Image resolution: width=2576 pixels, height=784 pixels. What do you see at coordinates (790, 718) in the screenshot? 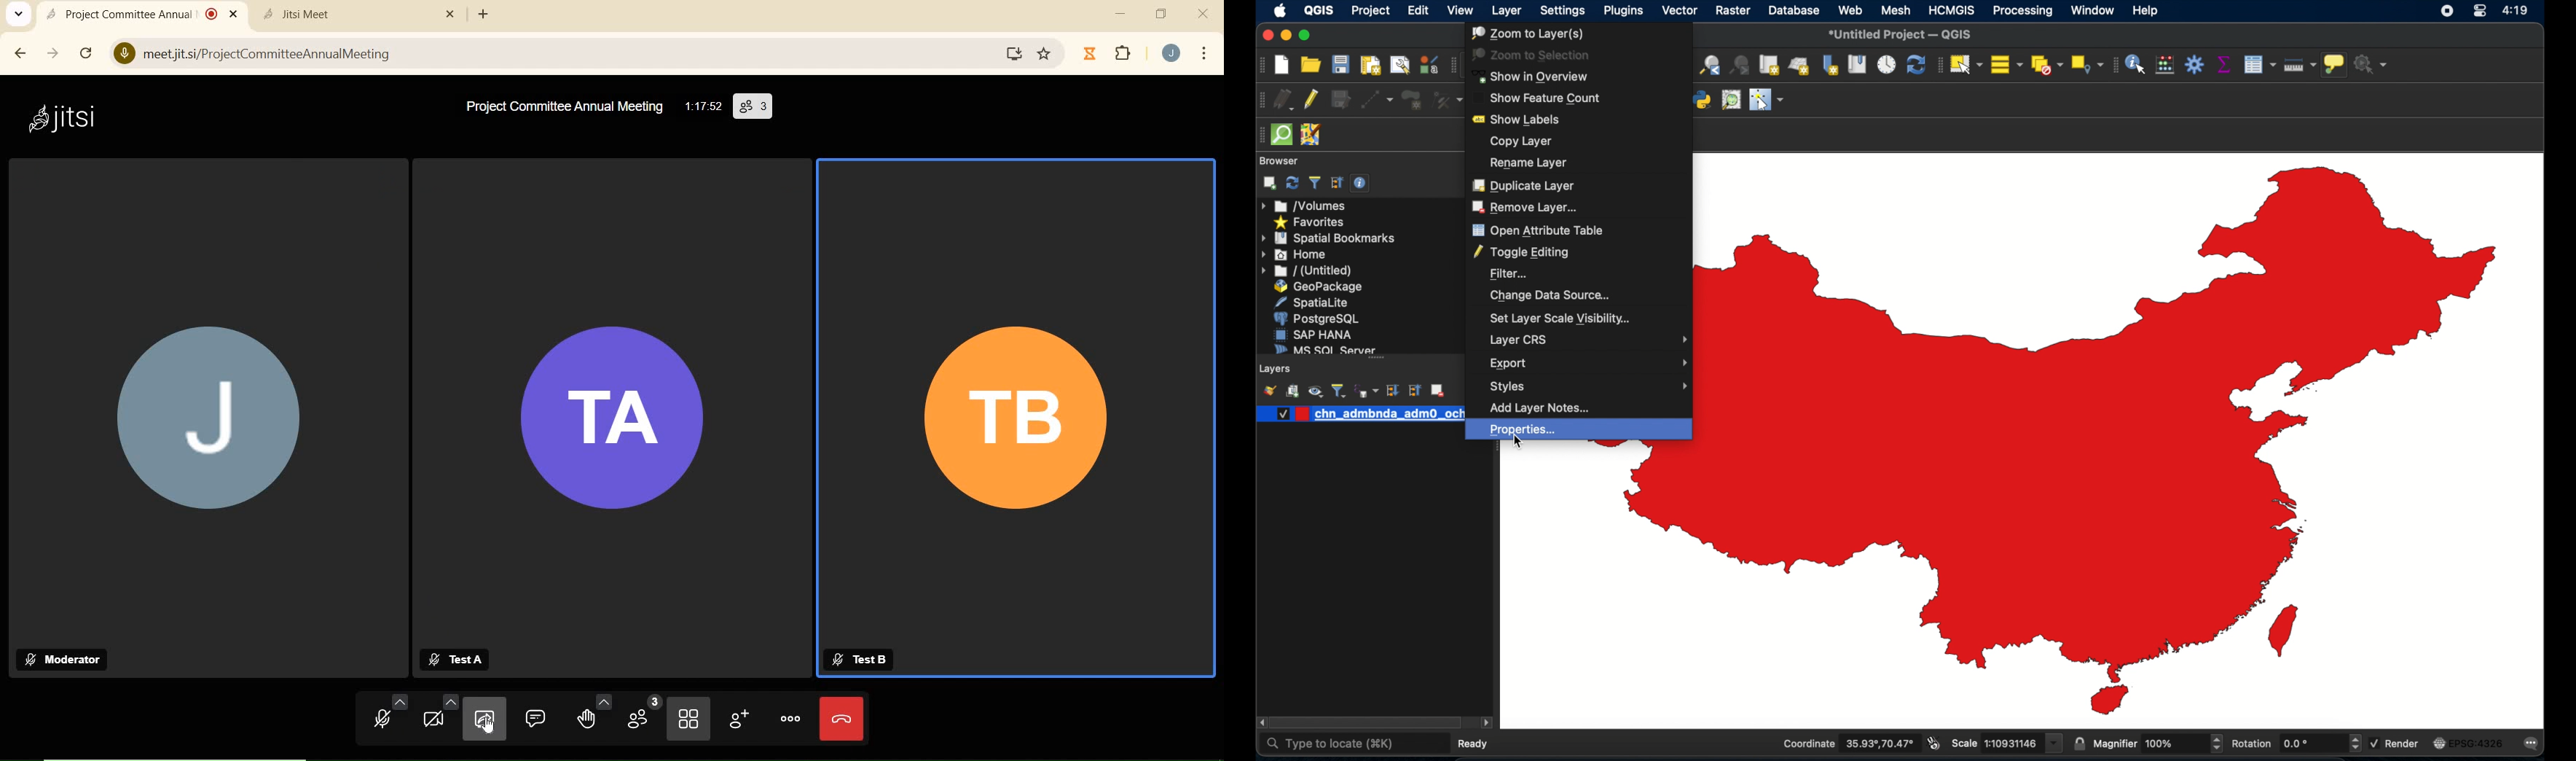
I see `more actions` at bounding box center [790, 718].